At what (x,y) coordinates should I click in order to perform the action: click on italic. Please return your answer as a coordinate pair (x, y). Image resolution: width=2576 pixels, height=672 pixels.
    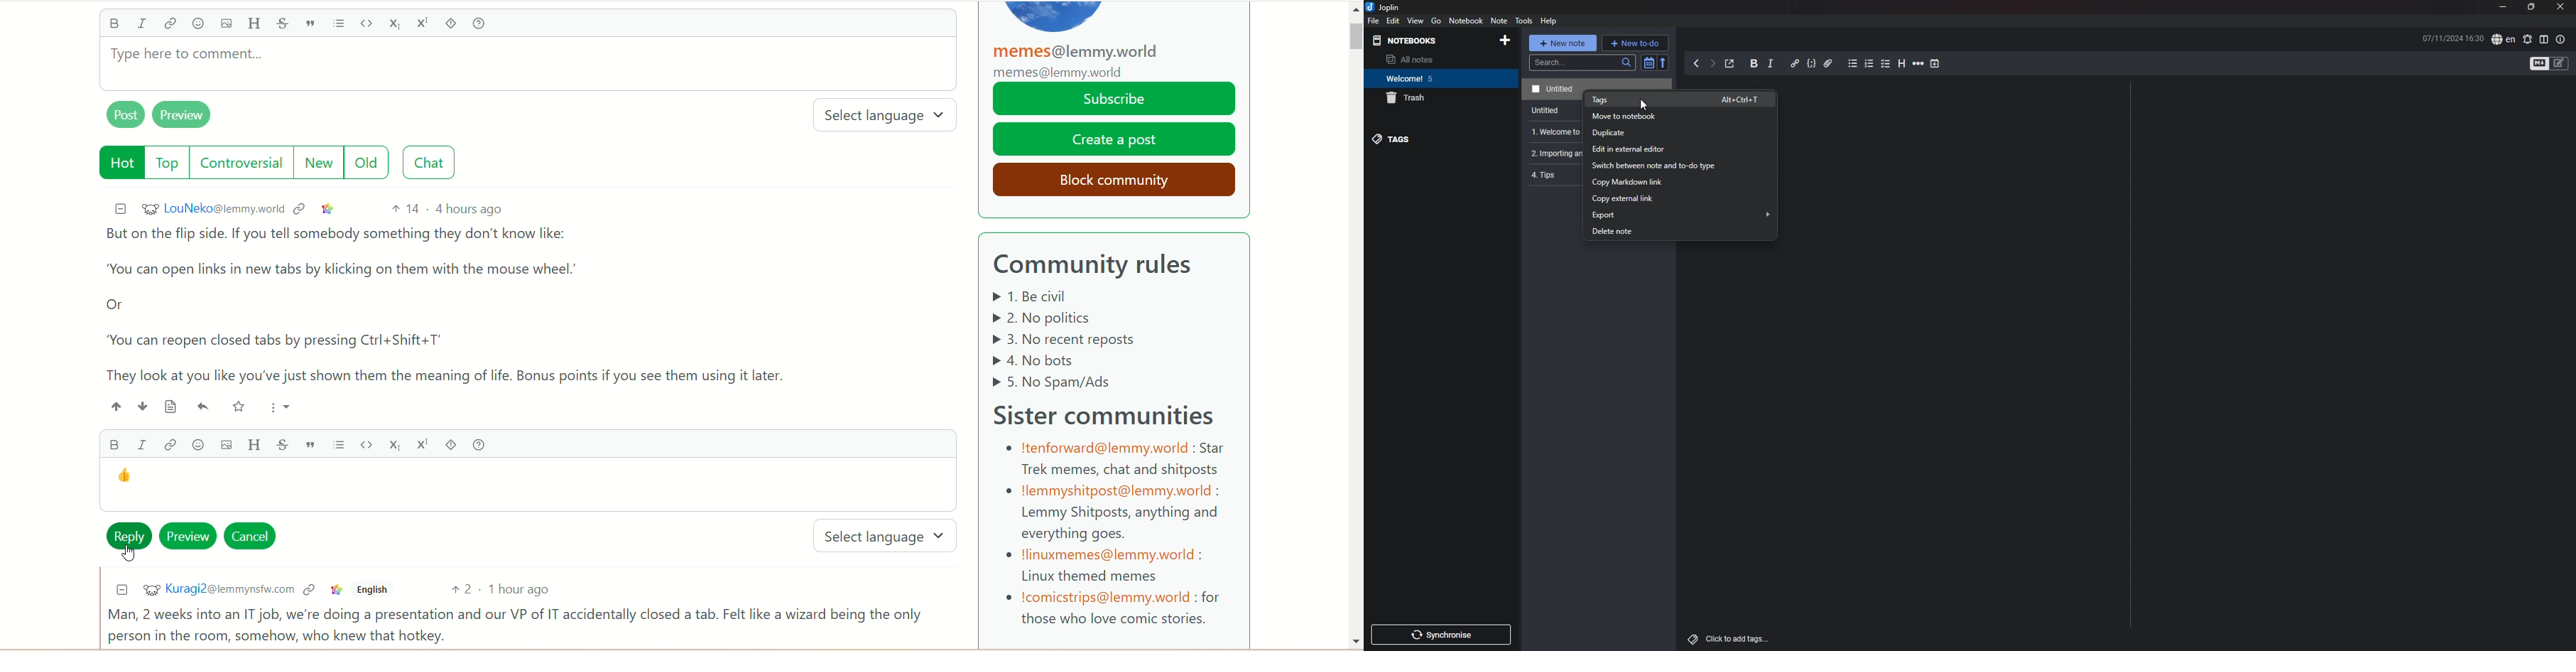
    Looking at the image, I should click on (1770, 64).